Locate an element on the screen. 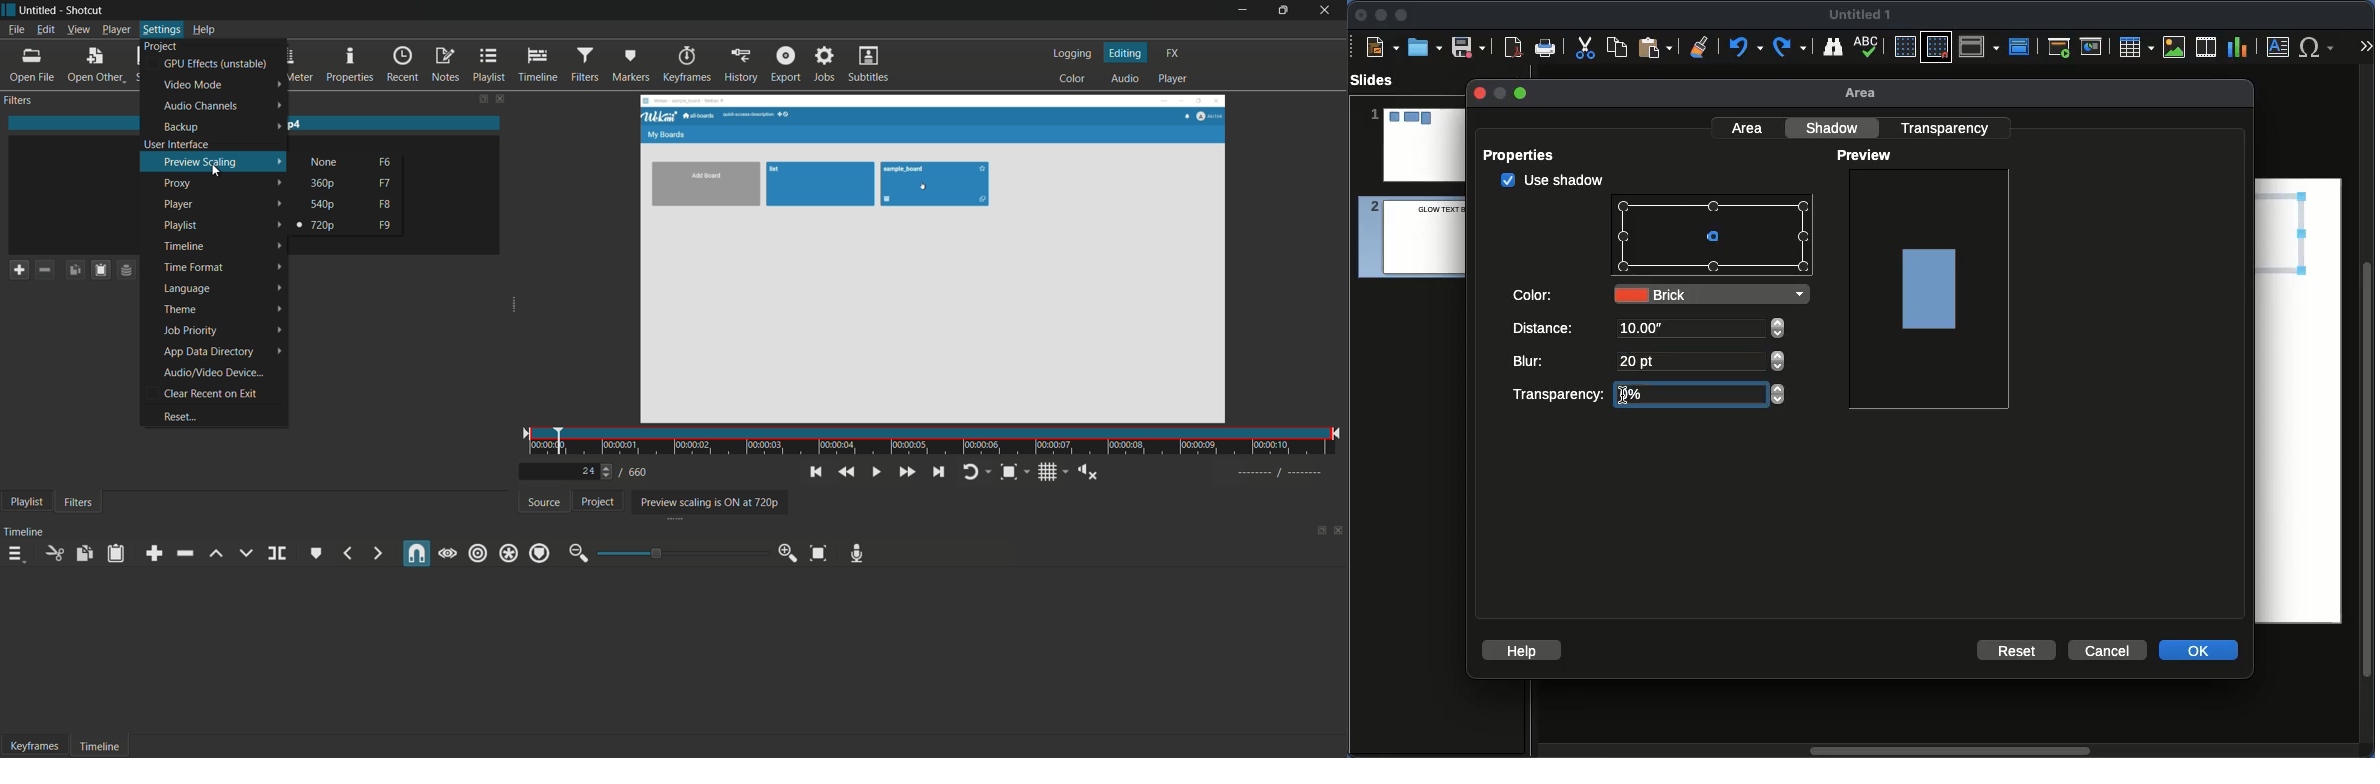 The image size is (2380, 784). Blur is located at coordinates (1532, 361).